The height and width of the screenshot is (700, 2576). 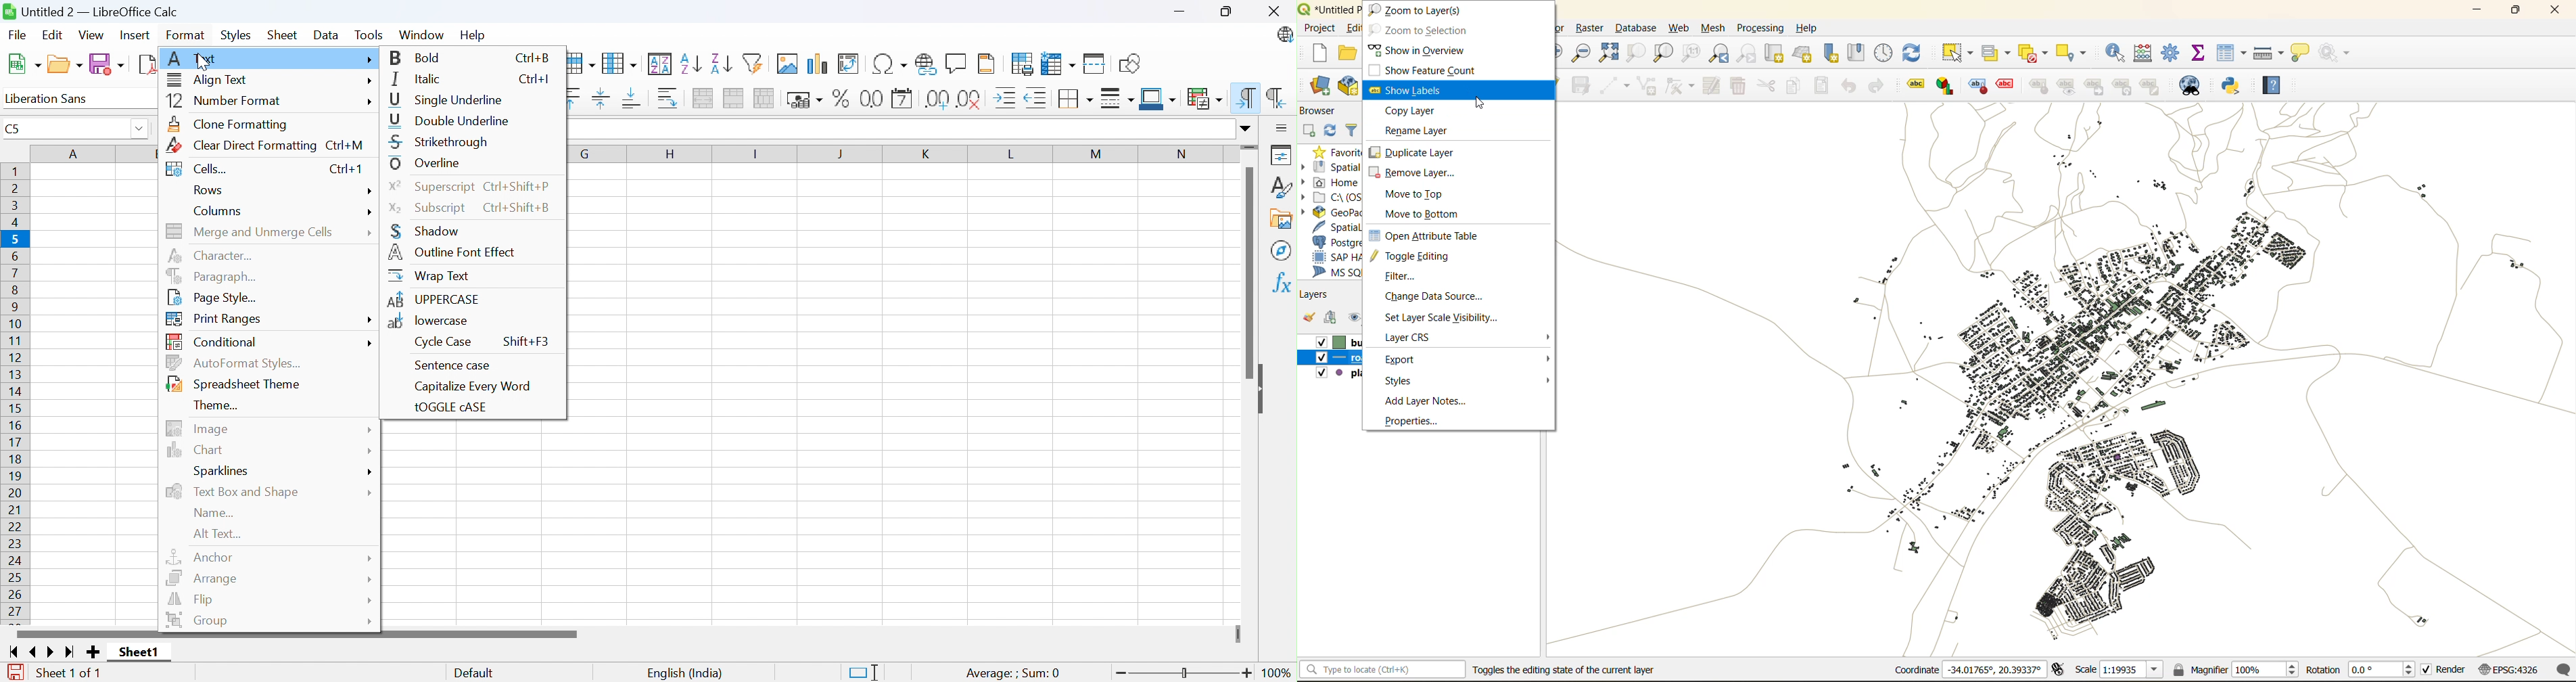 What do you see at coordinates (448, 98) in the screenshot?
I see `Single underline` at bounding box center [448, 98].